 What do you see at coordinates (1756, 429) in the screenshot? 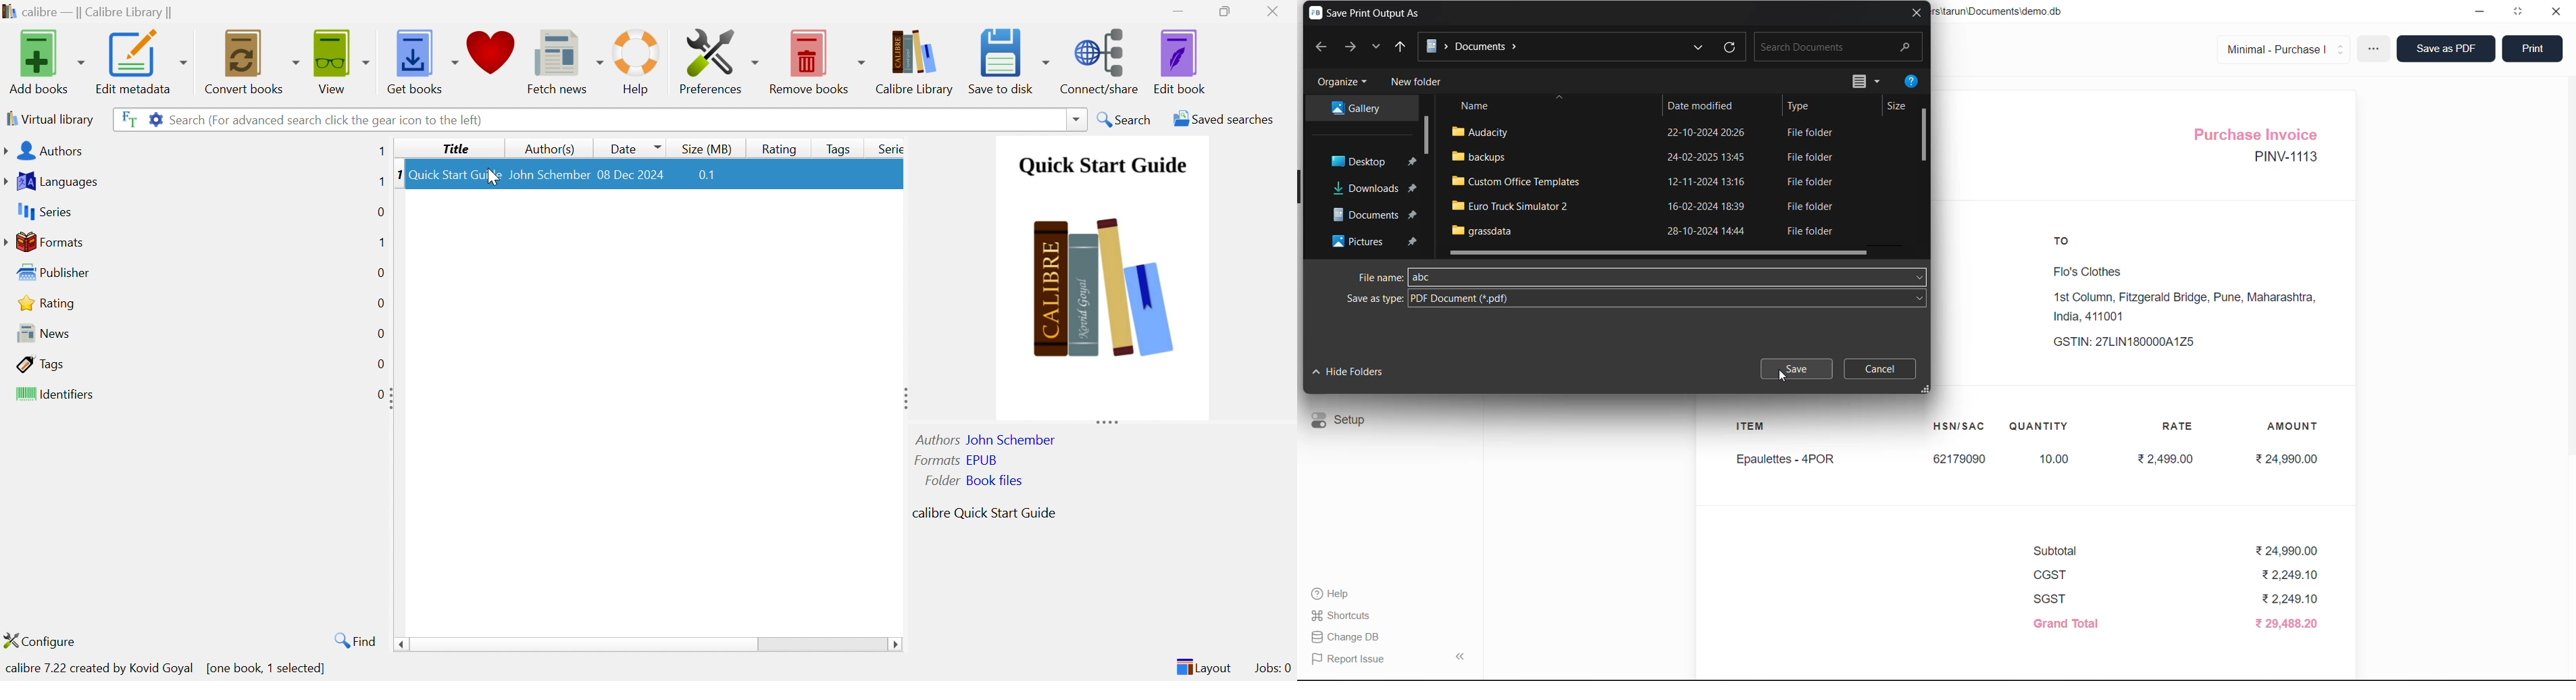
I see `ITEM` at bounding box center [1756, 429].